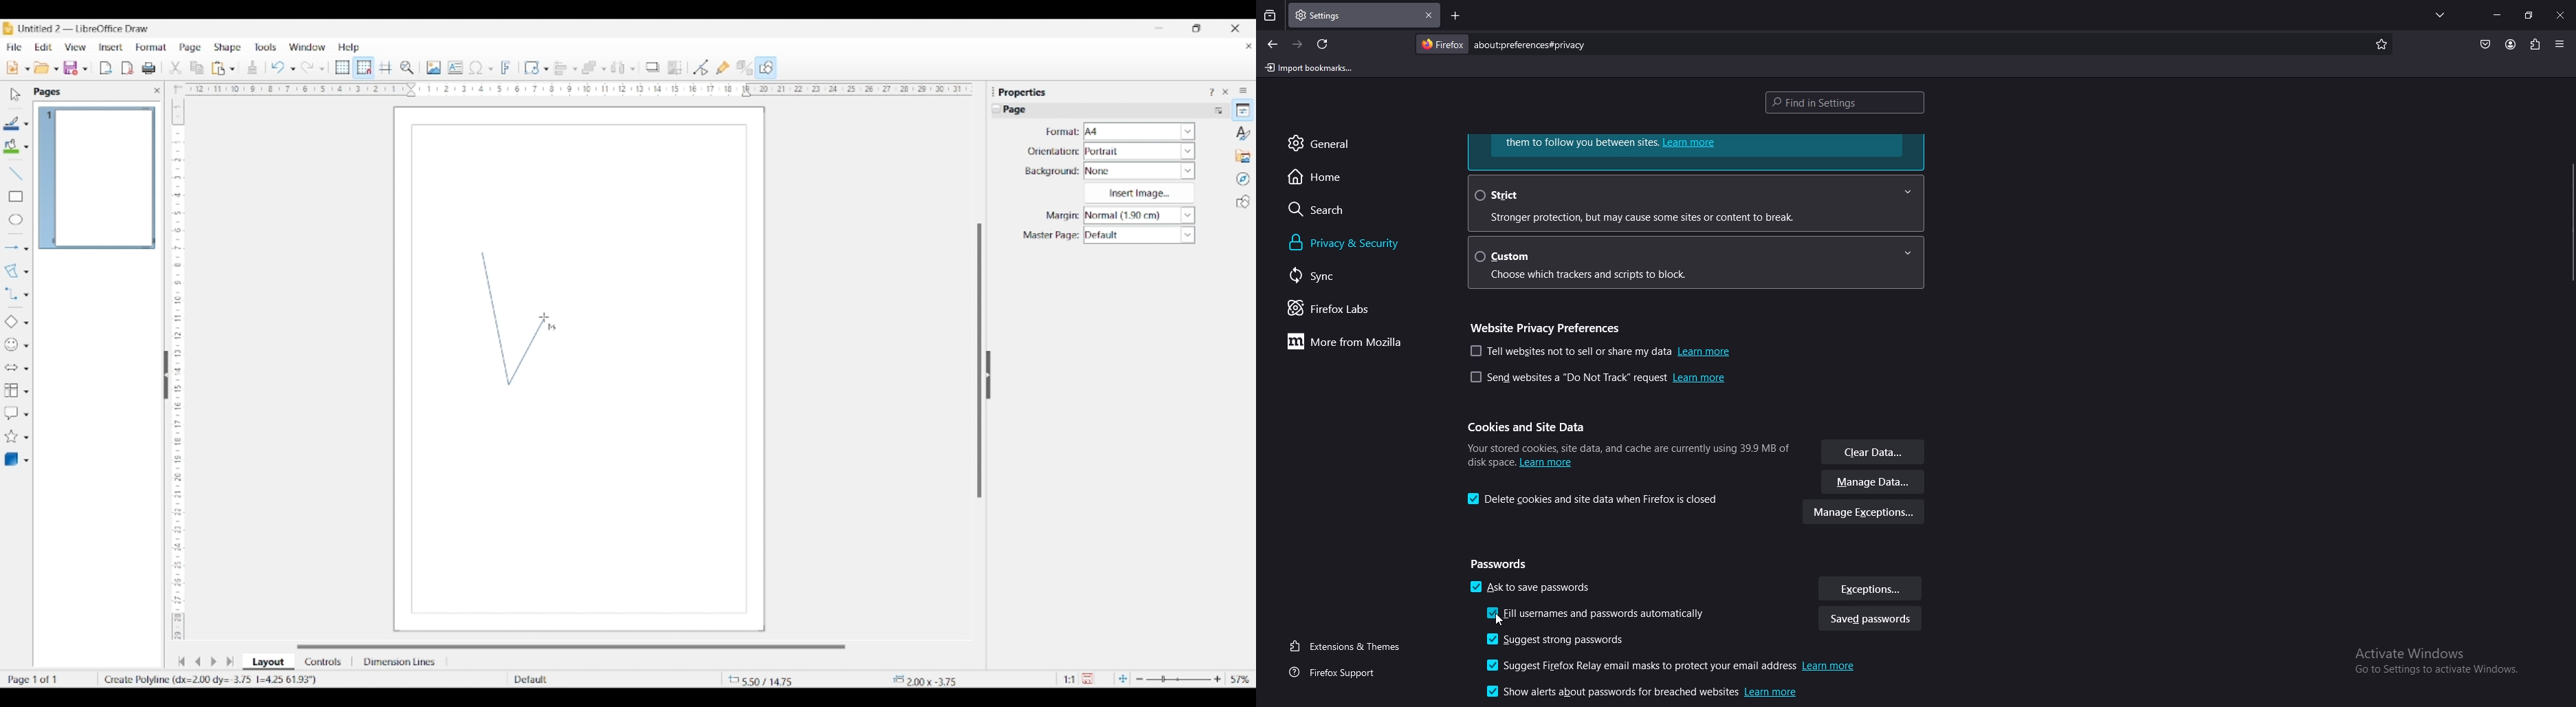  I want to click on Indicates margin settings, so click(1061, 216).